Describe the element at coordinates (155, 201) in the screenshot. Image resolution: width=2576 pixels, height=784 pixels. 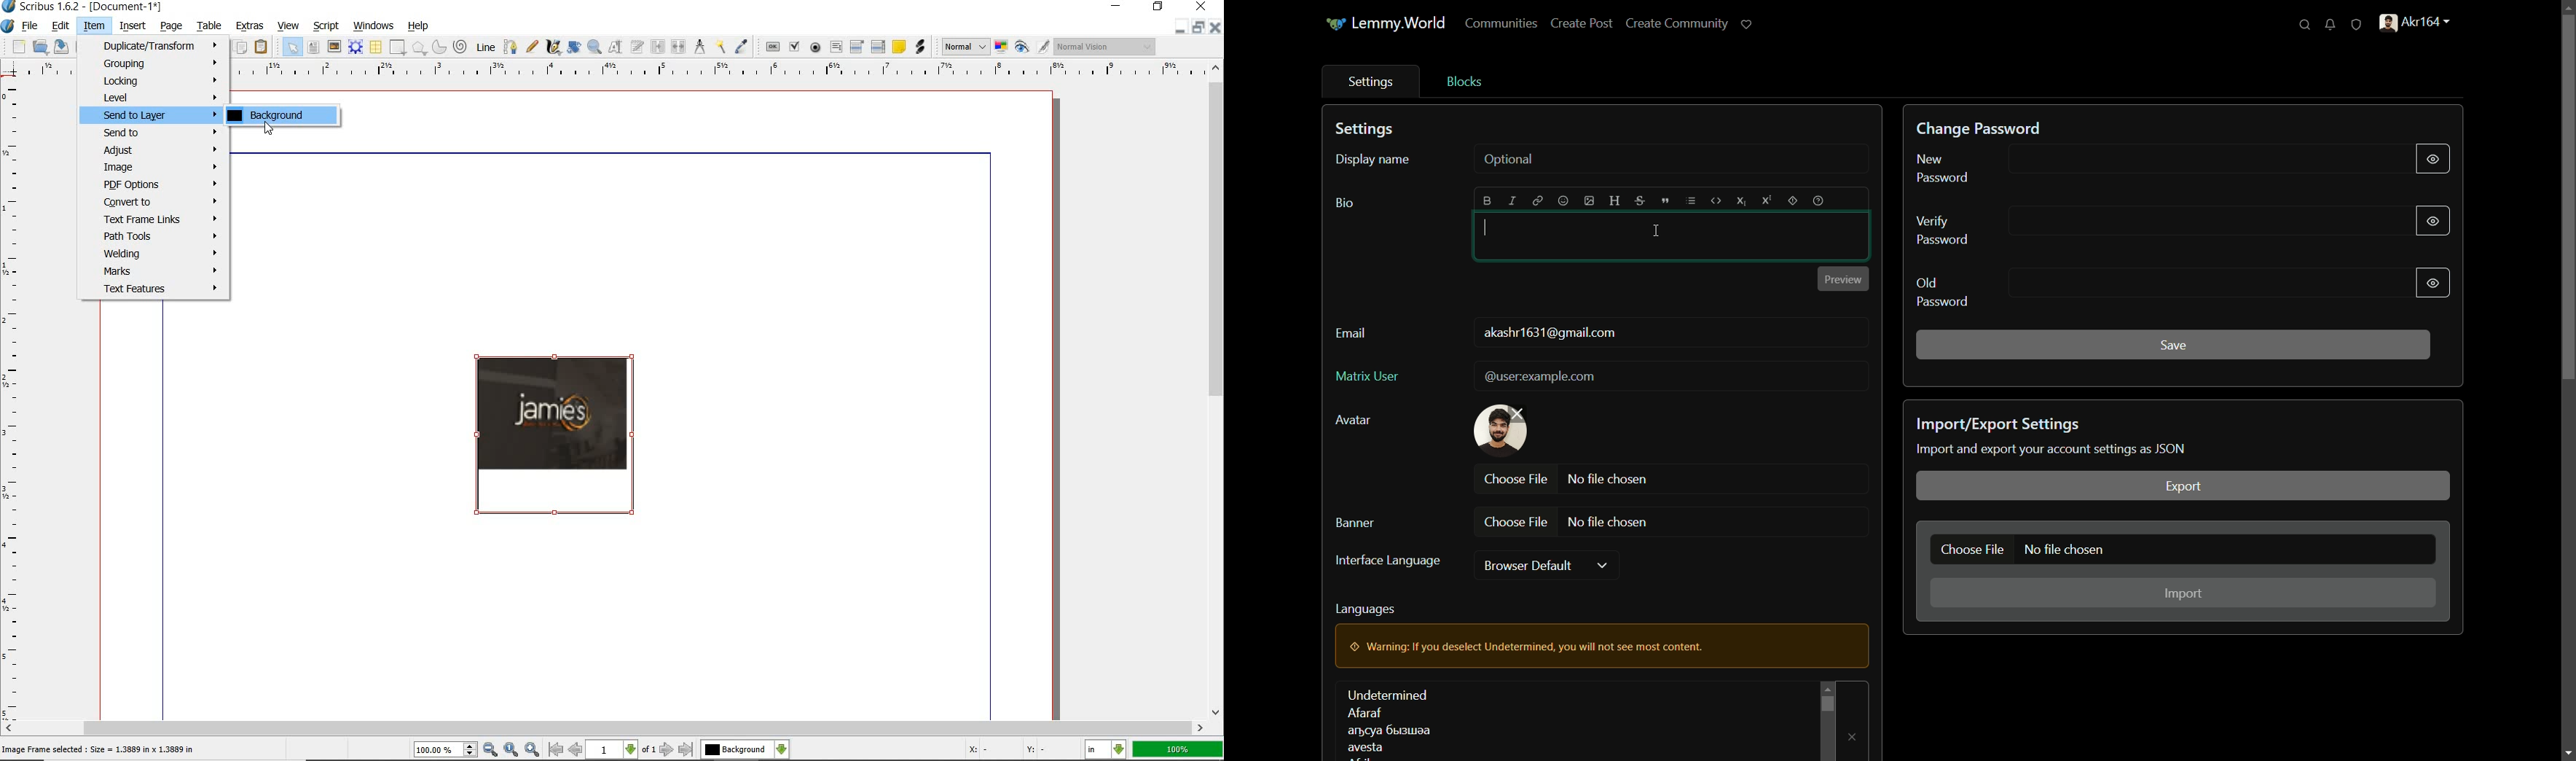
I see `Convert to` at that location.